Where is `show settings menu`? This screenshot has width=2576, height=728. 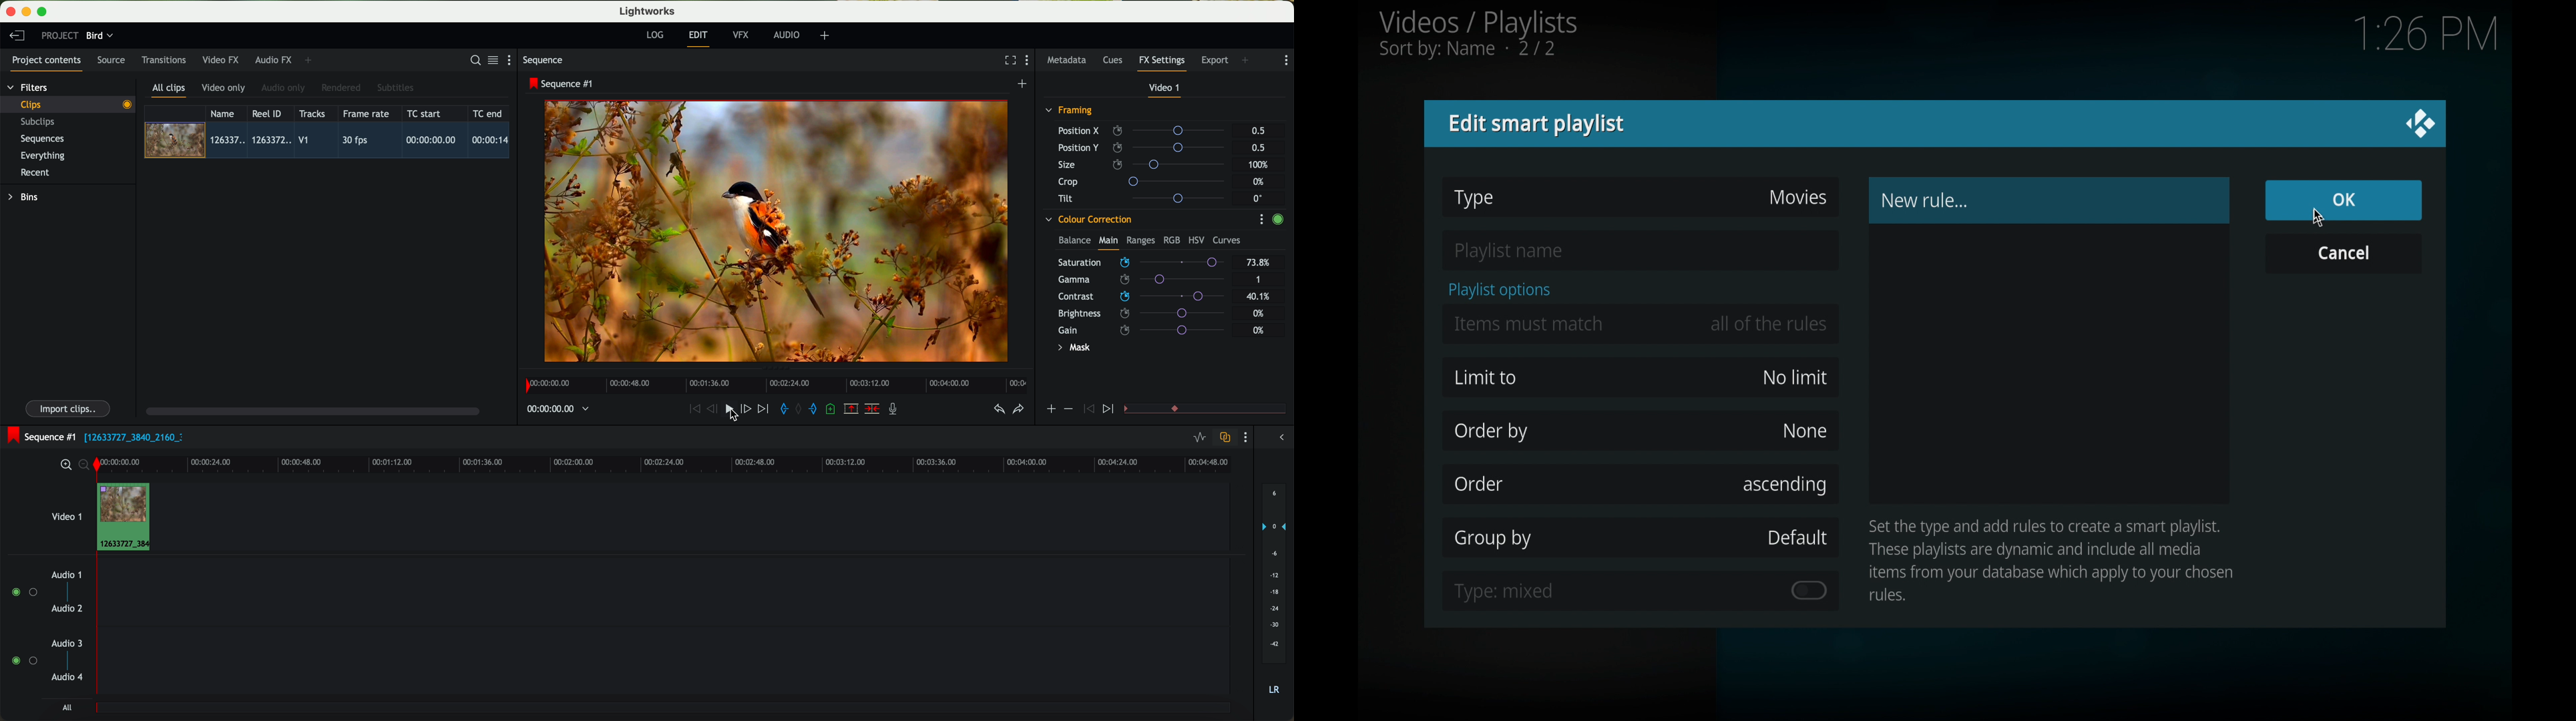
show settings menu is located at coordinates (1030, 61).